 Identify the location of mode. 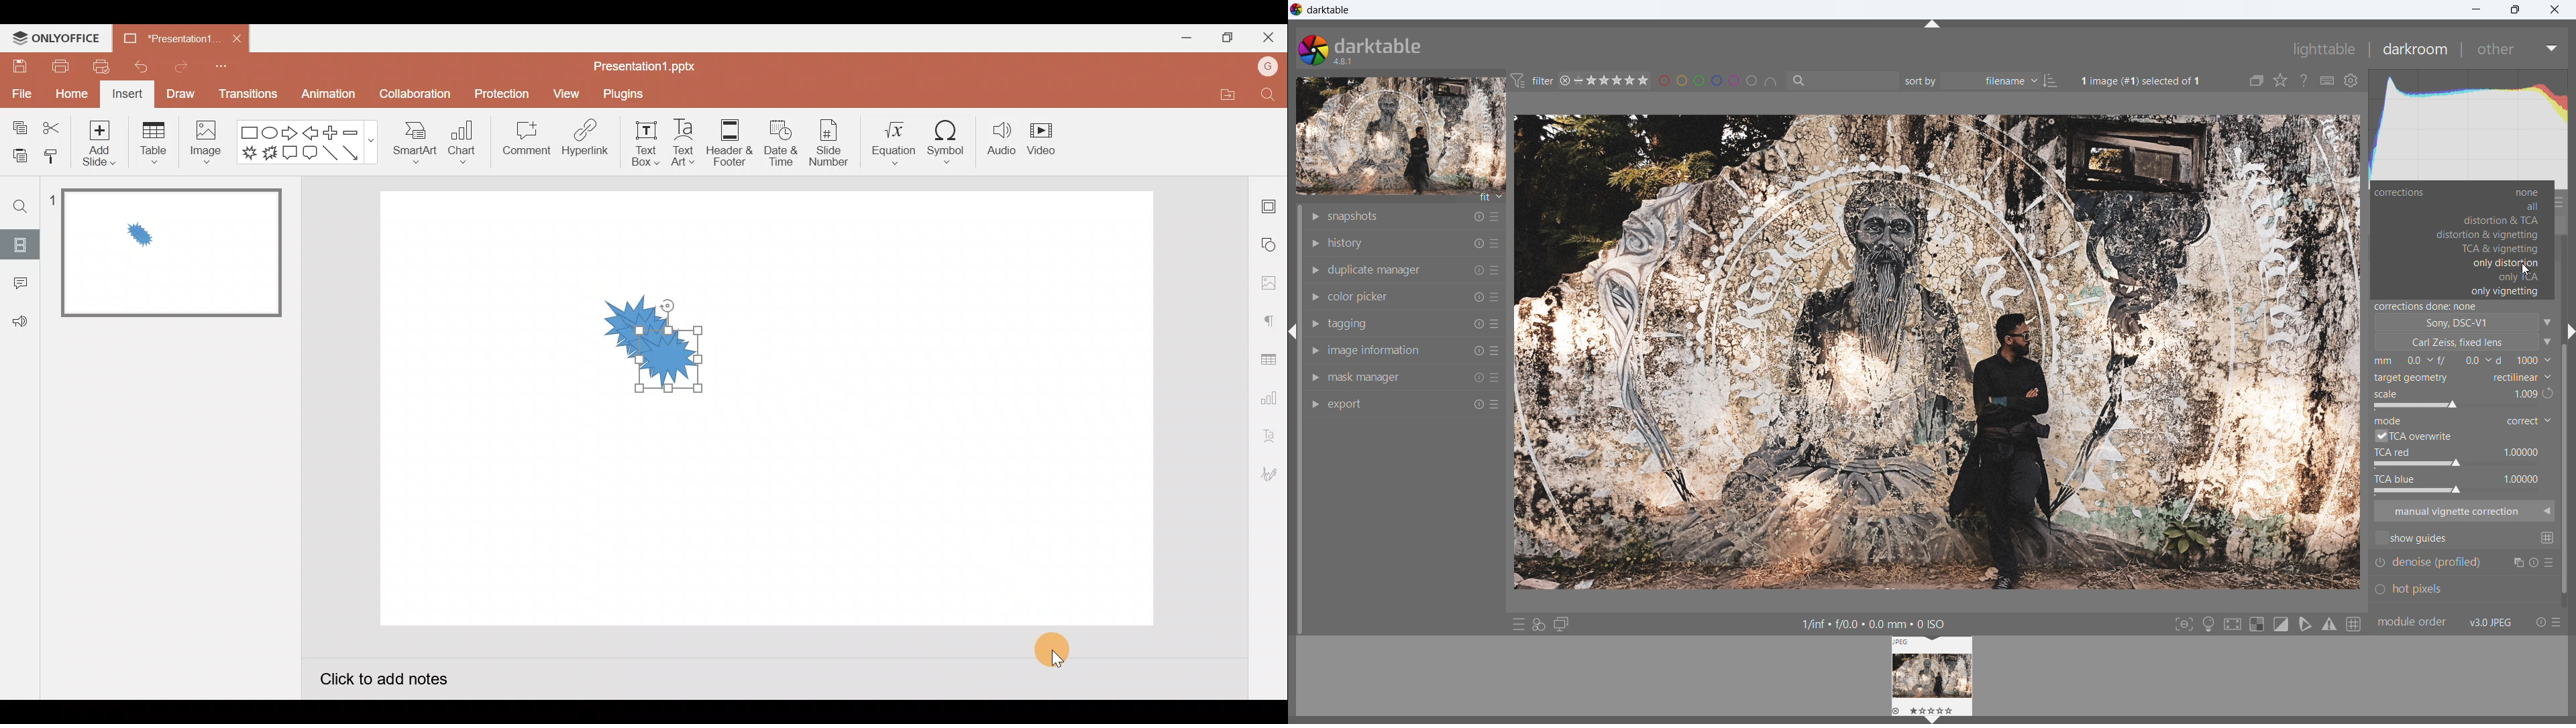
(2528, 421).